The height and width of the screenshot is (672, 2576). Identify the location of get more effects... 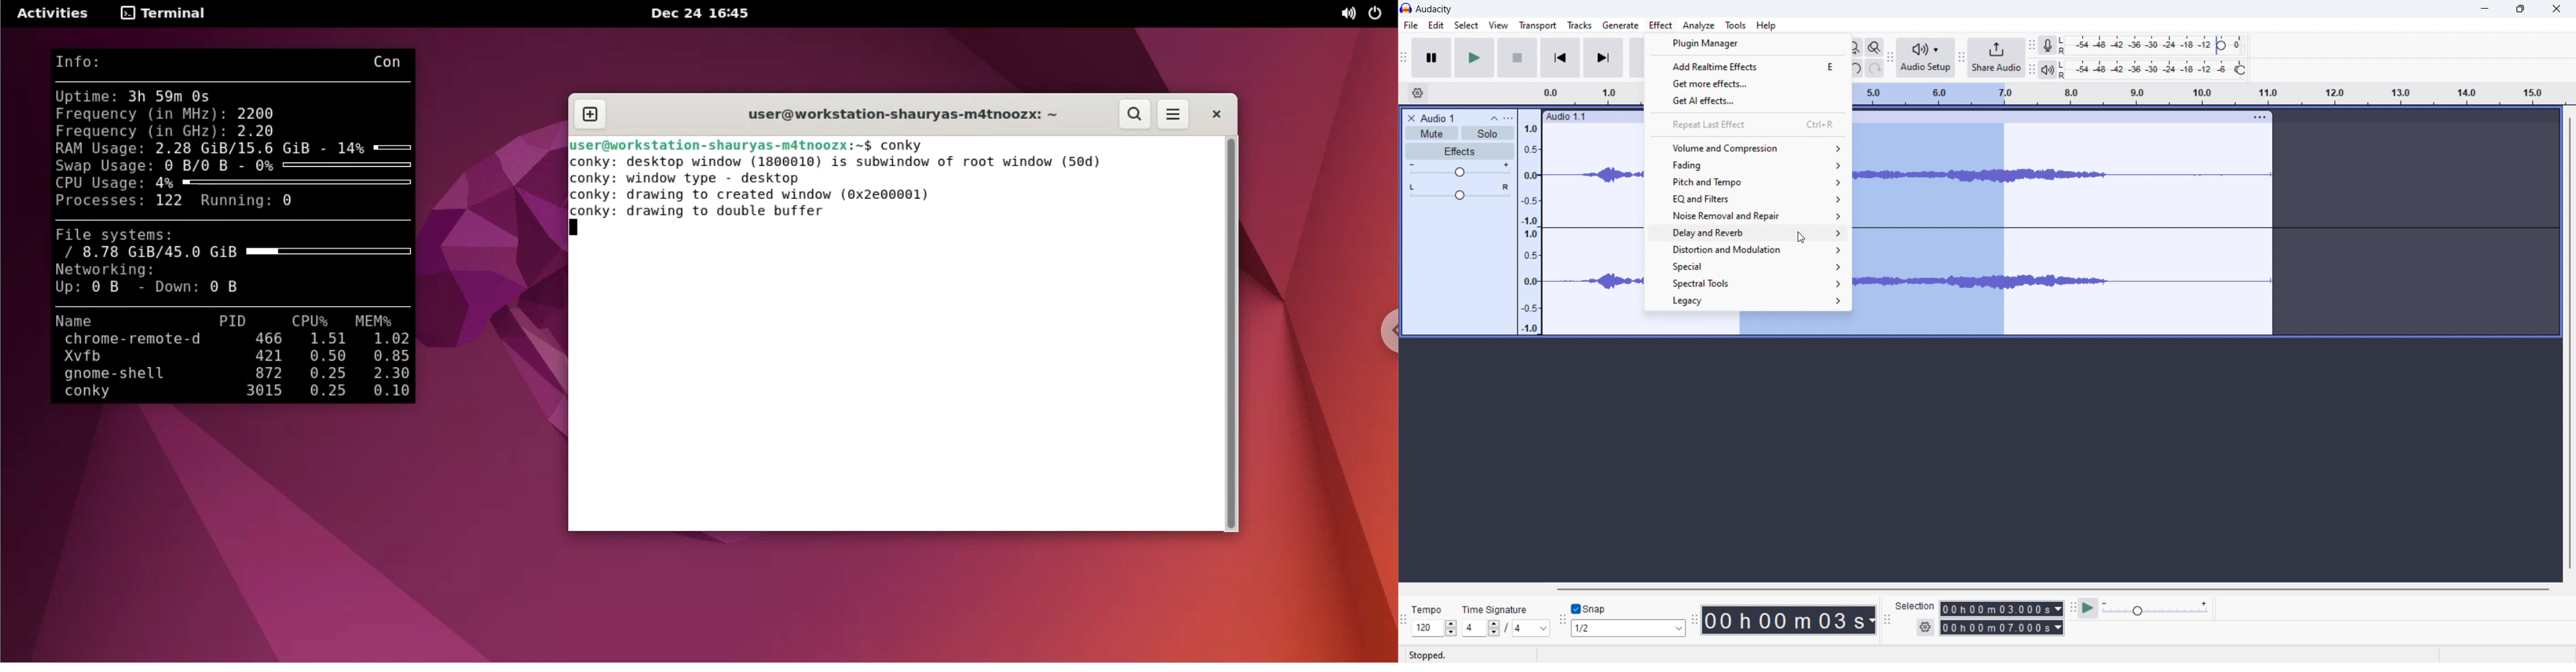
(1746, 80).